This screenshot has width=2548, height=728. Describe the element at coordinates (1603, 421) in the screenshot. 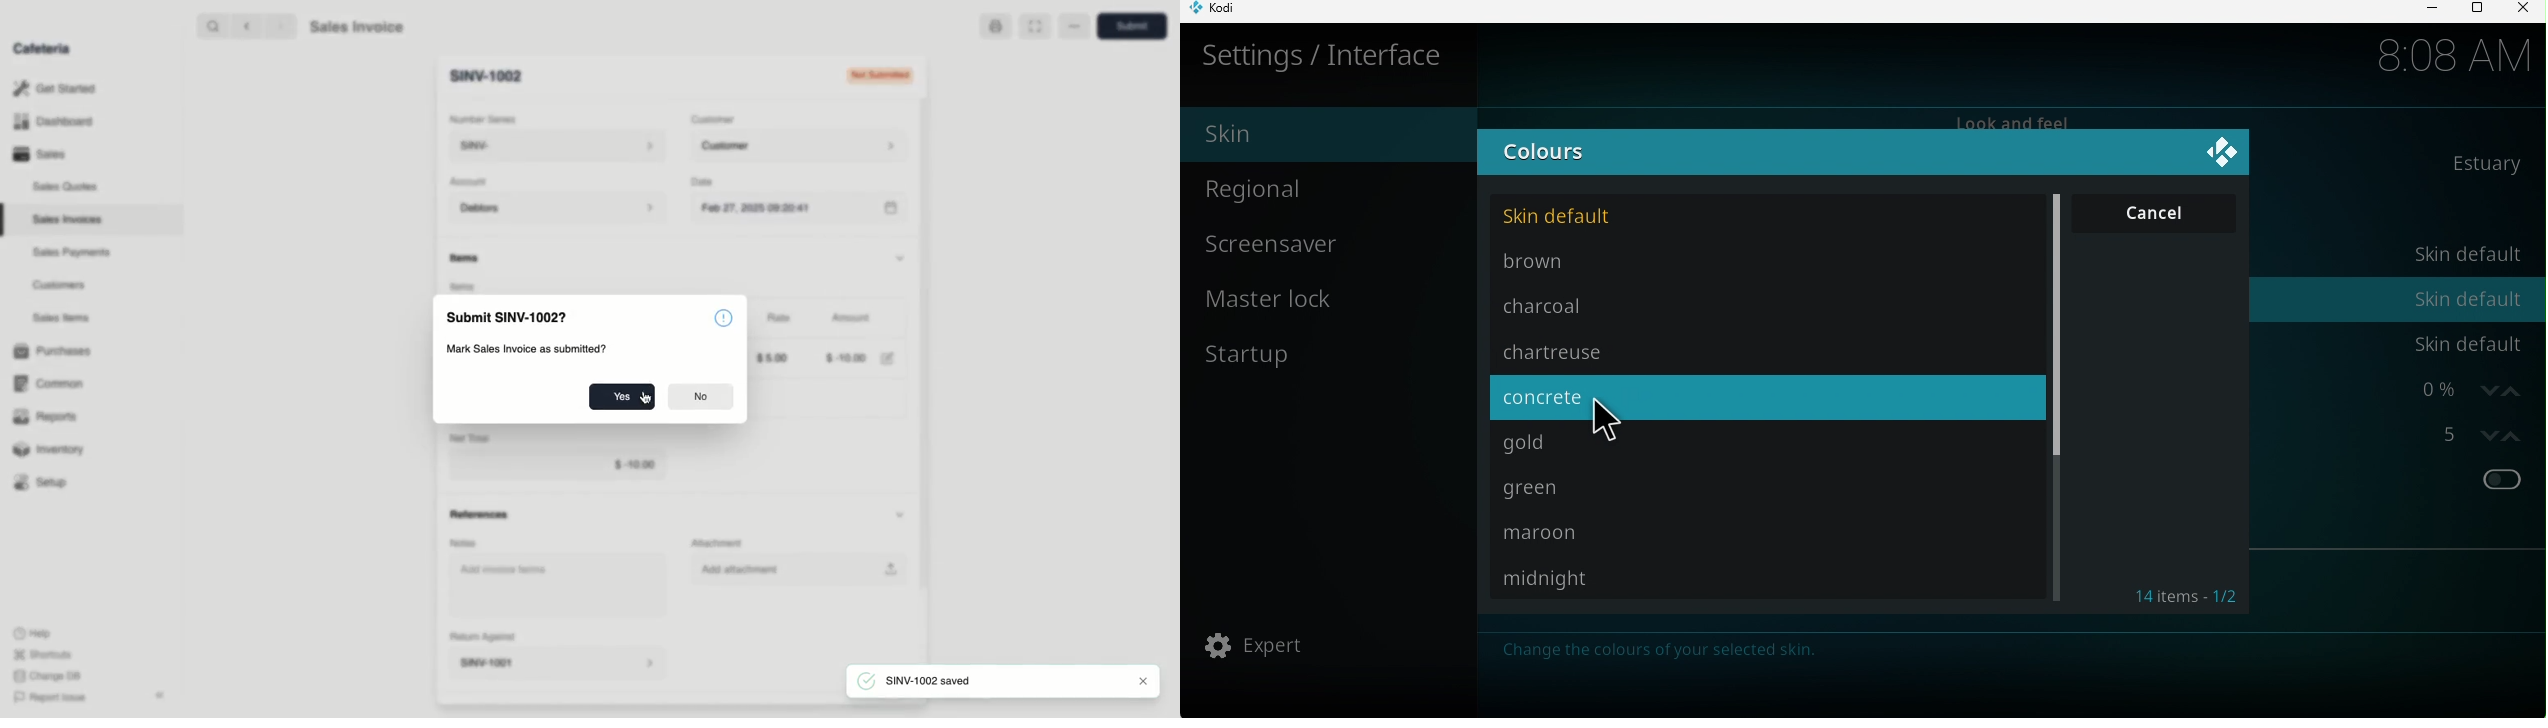

I see `cursor` at that location.